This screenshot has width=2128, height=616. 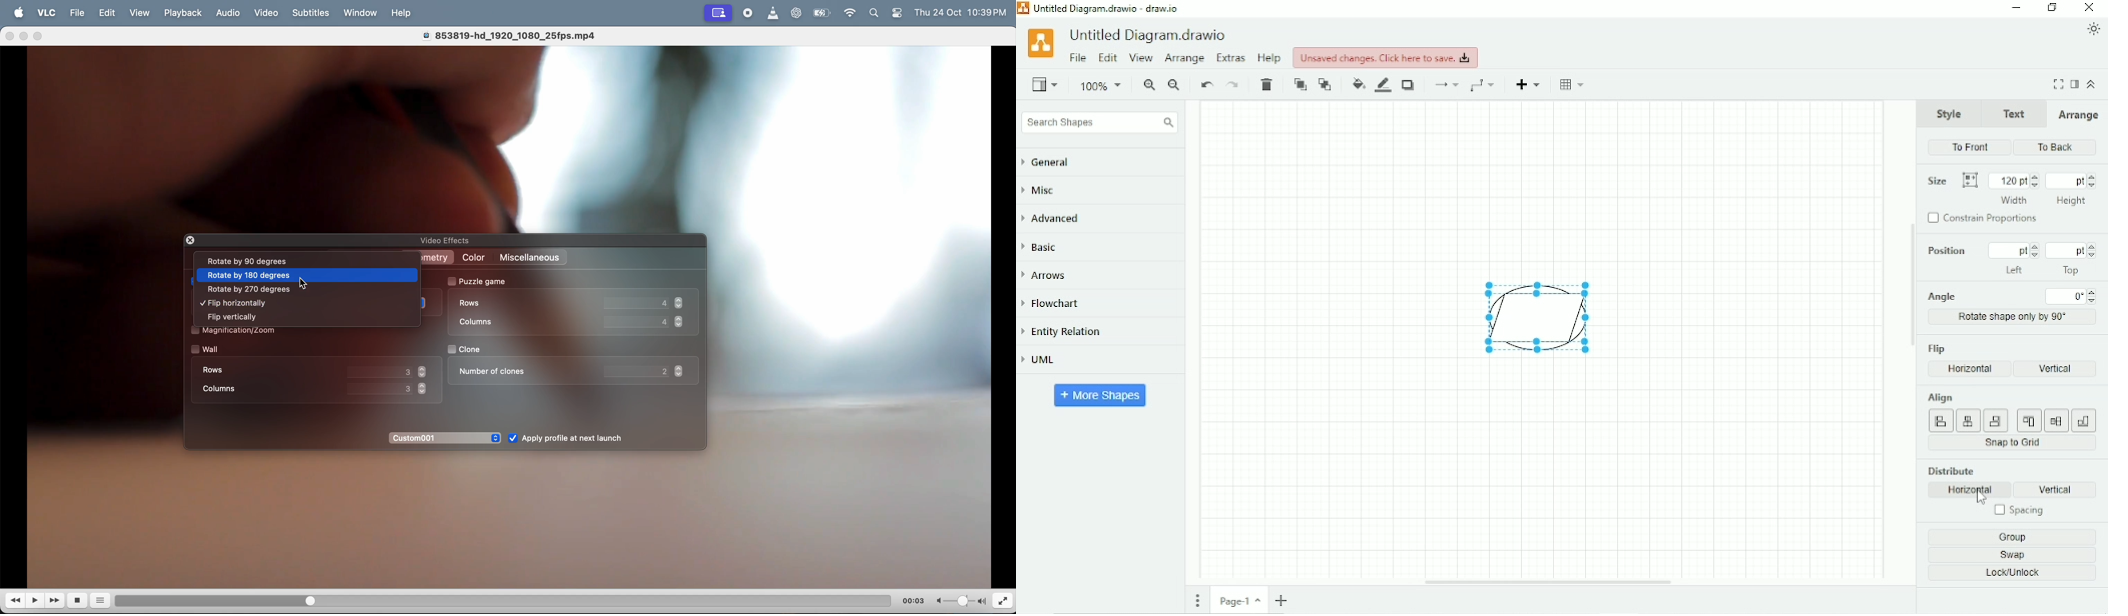 I want to click on Arrows, so click(x=1051, y=275).